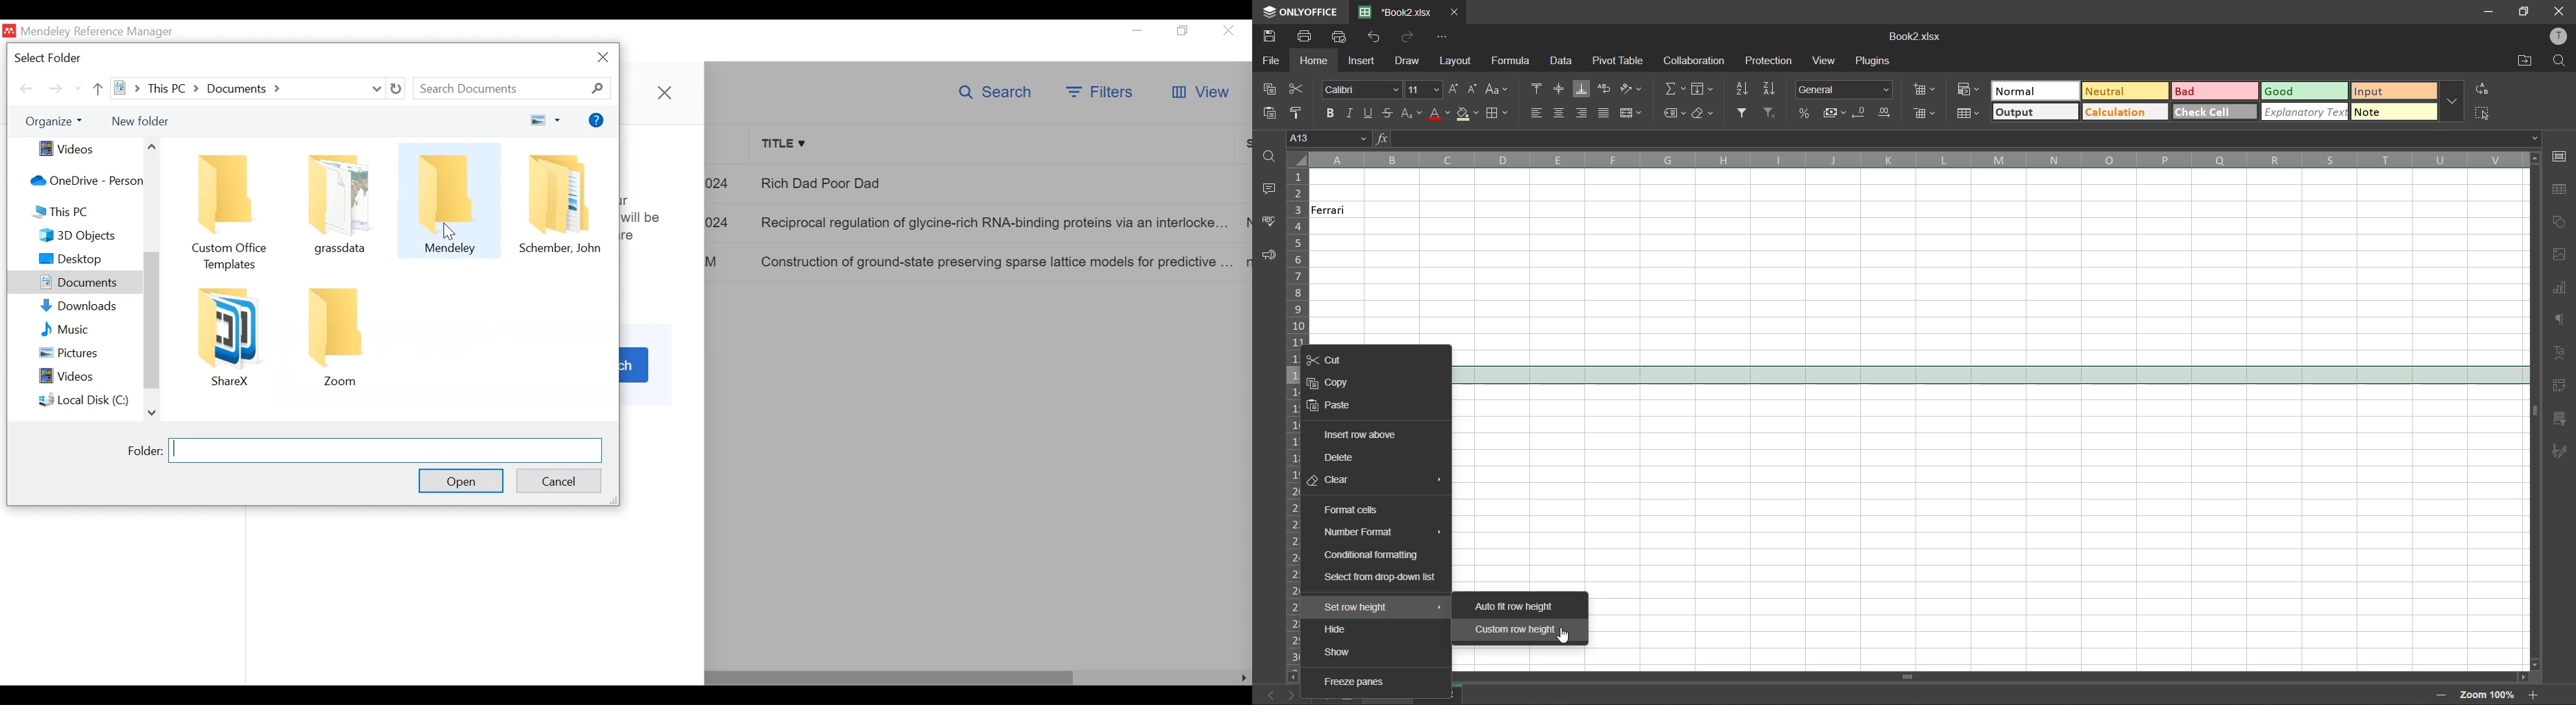 This screenshot has height=728, width=2576. I want to click on Folder, so click(560, 202).